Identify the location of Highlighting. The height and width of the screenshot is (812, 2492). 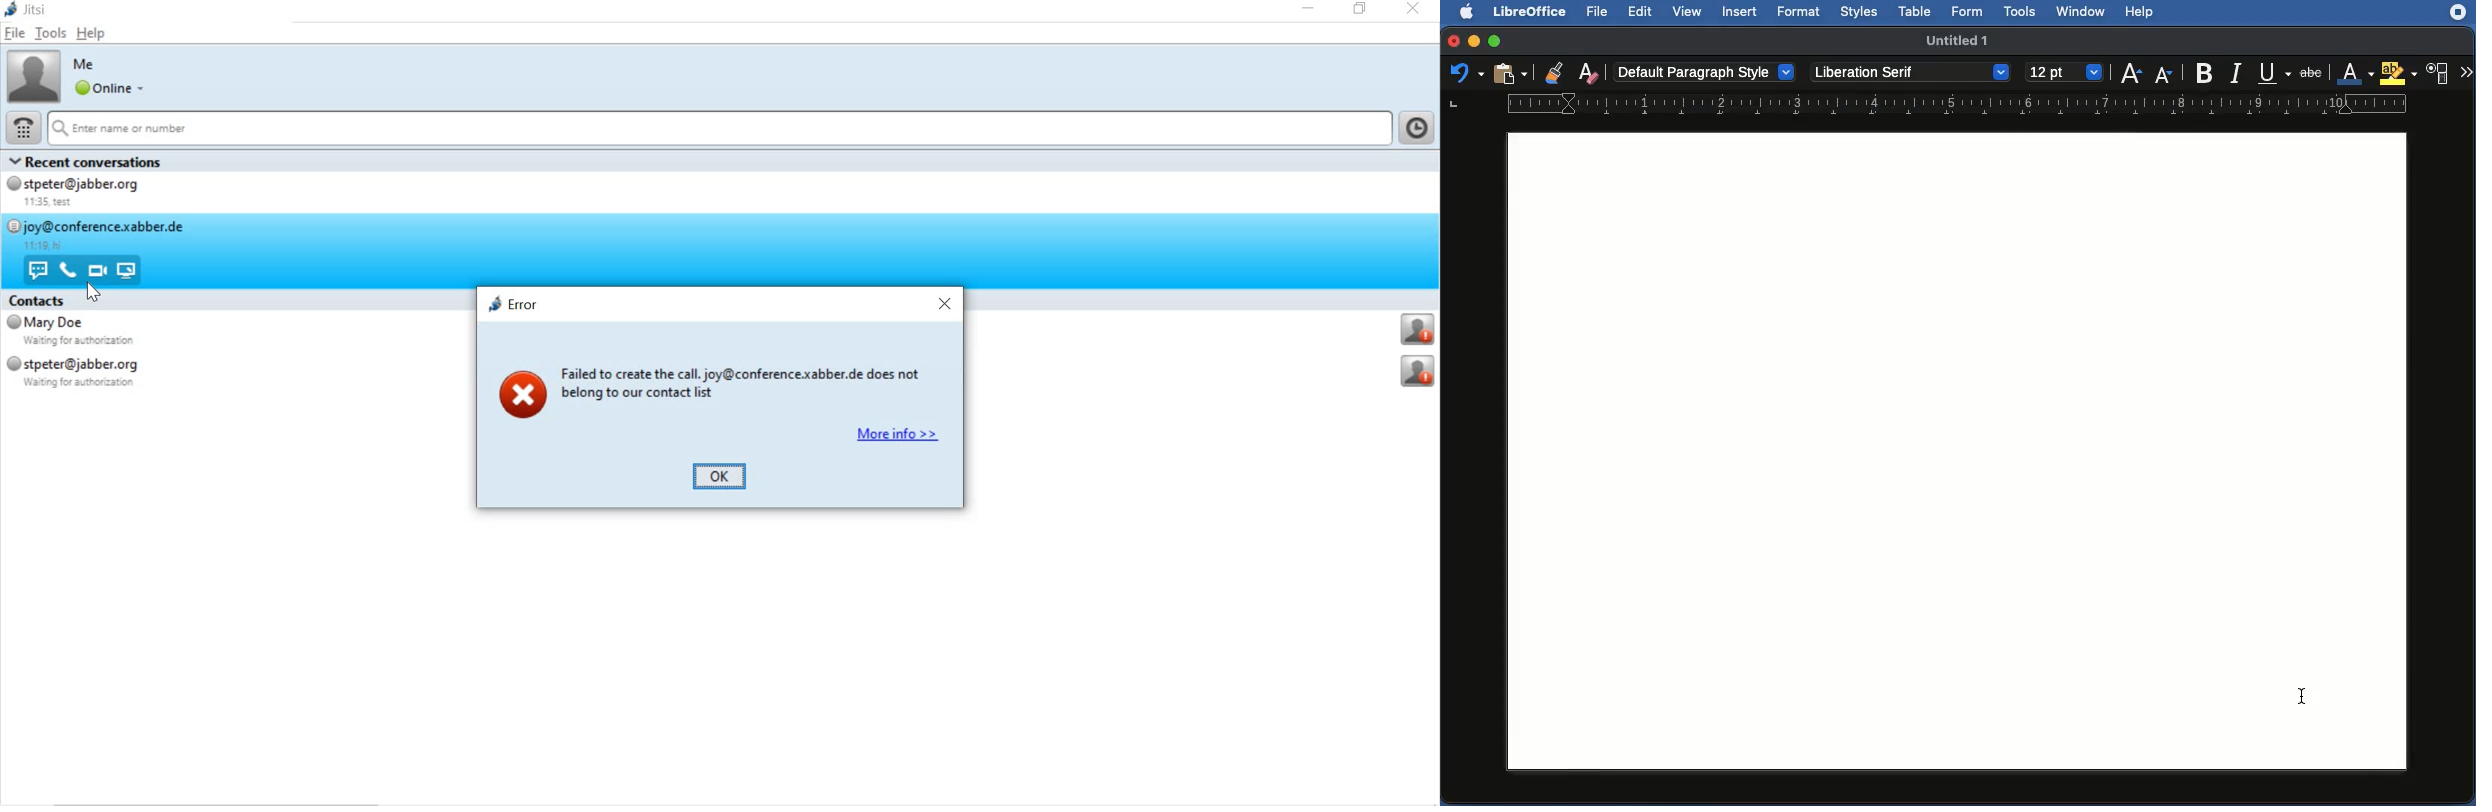
(2397, 73).